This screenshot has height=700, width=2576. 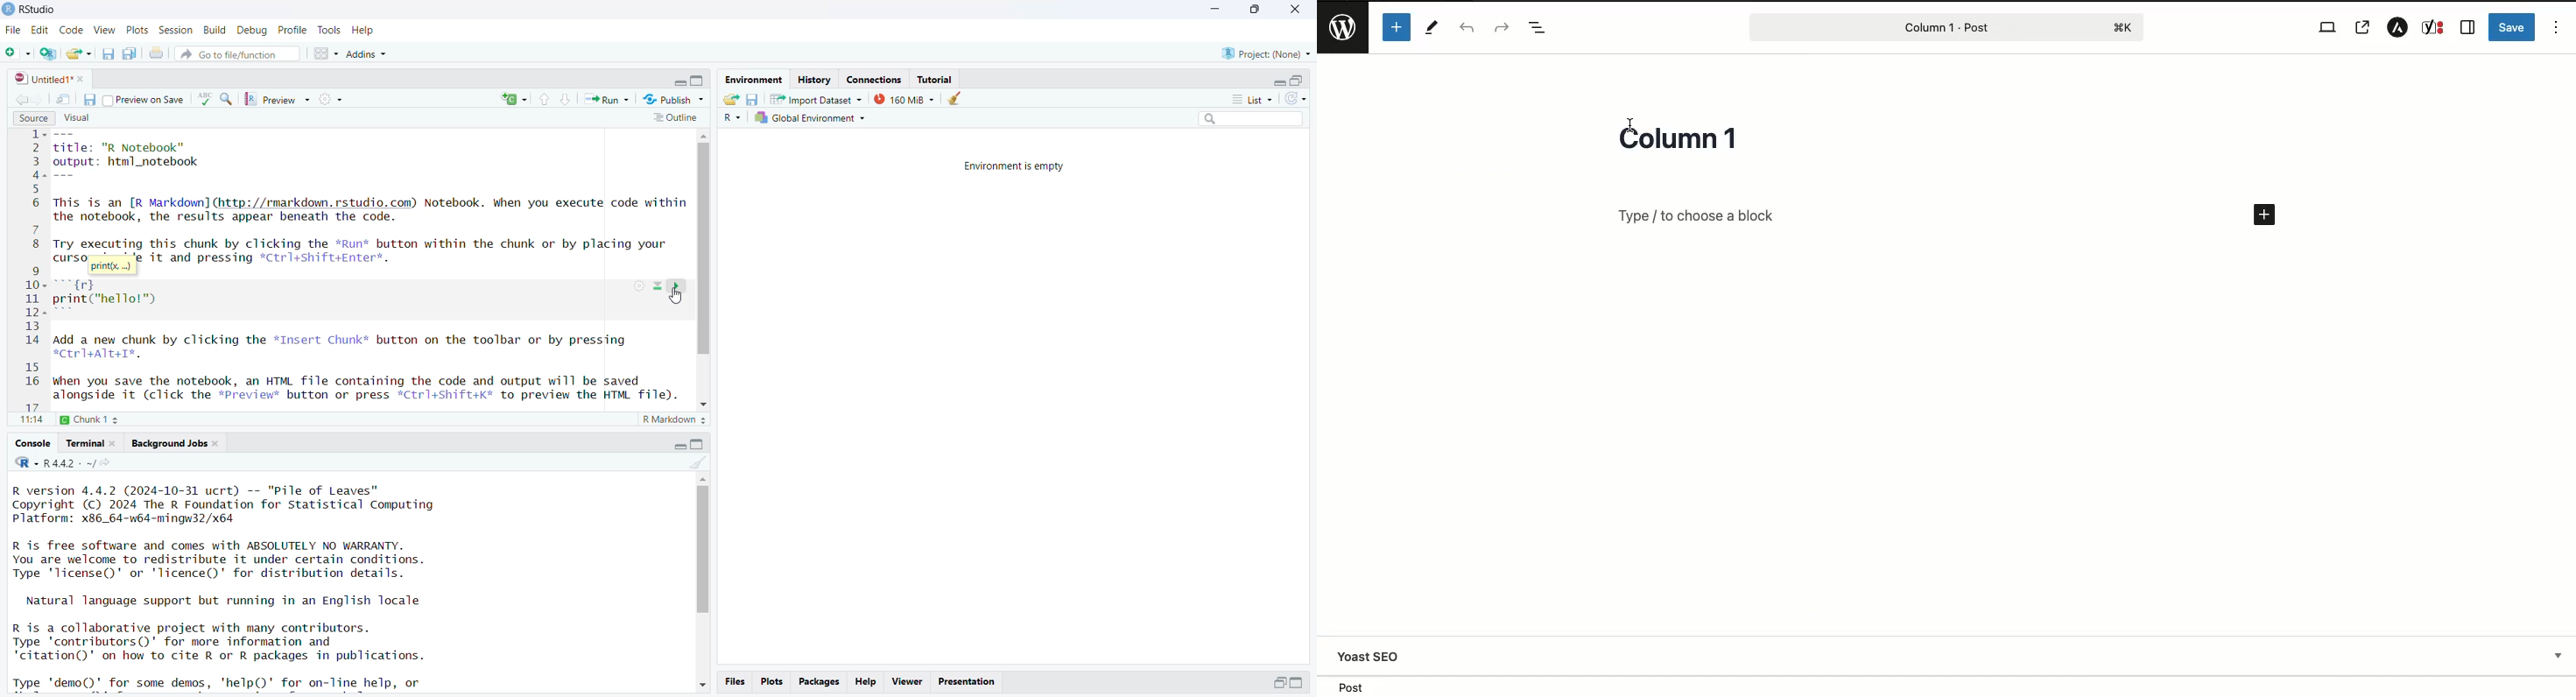 What do you see at coordinates (239, 584) in the screenshot?
I see `Console log` at bounding box center [239, 584].